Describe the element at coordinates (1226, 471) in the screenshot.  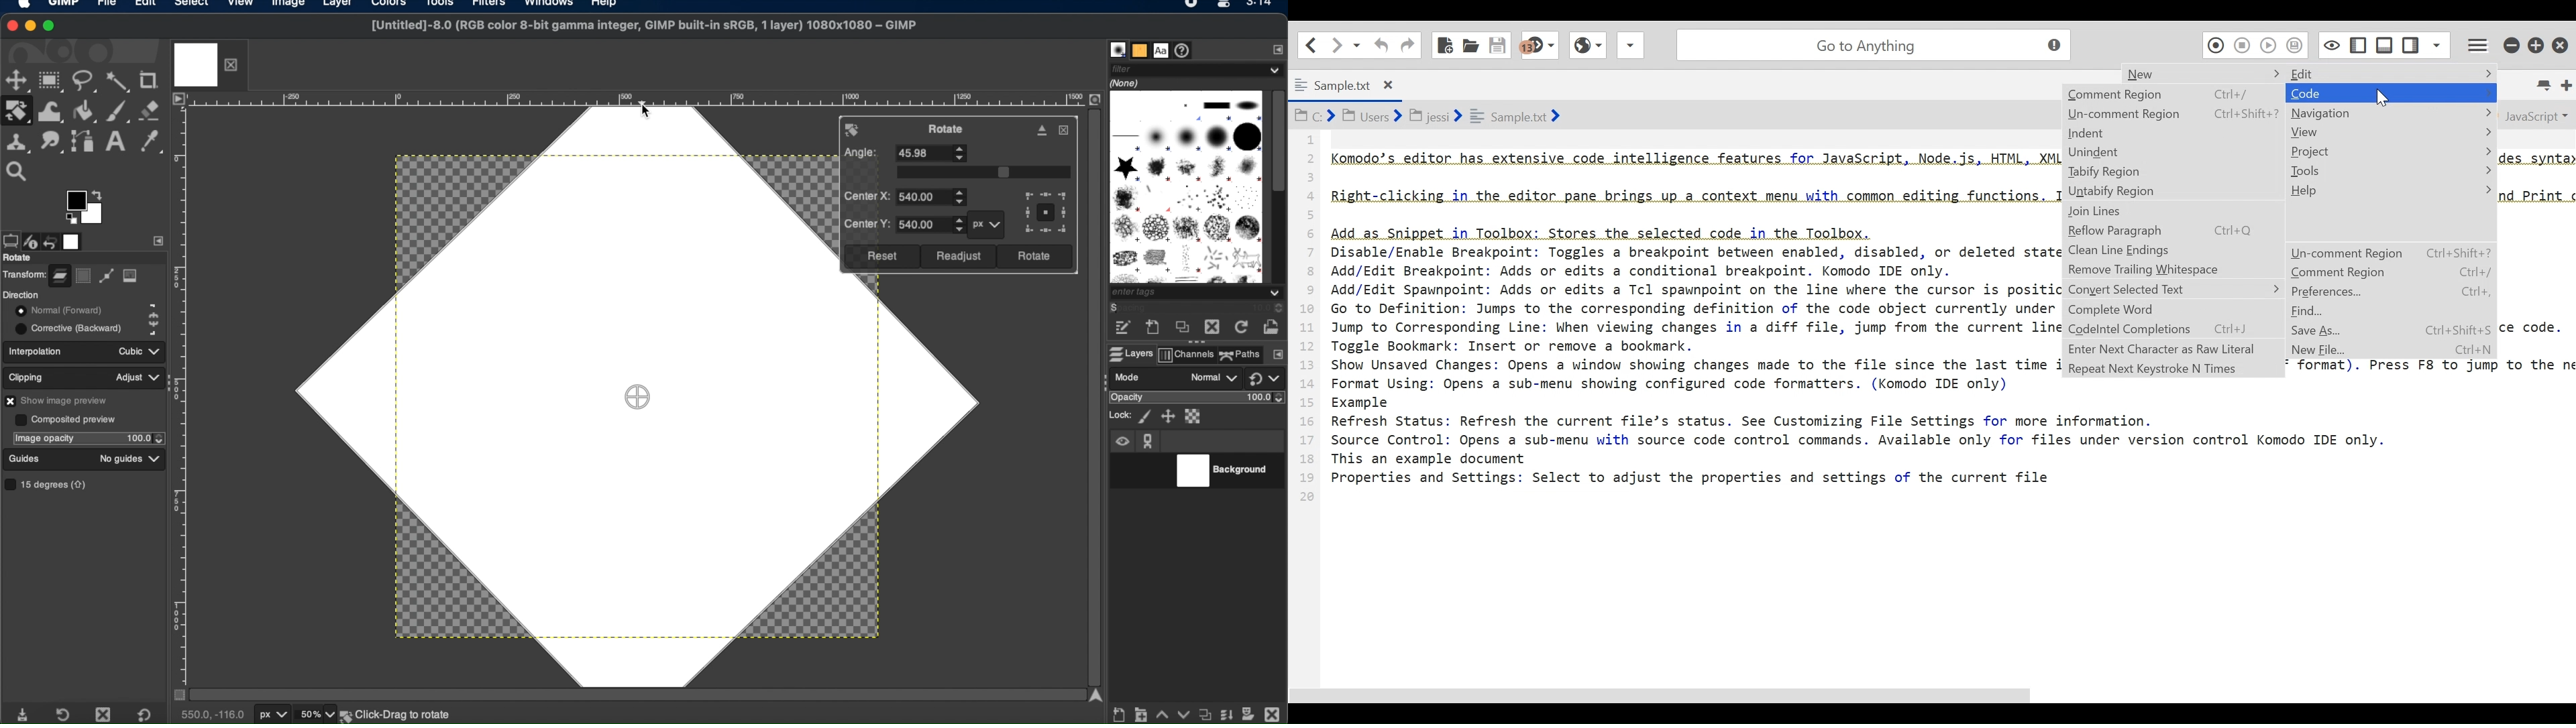
I see `background` at that location.